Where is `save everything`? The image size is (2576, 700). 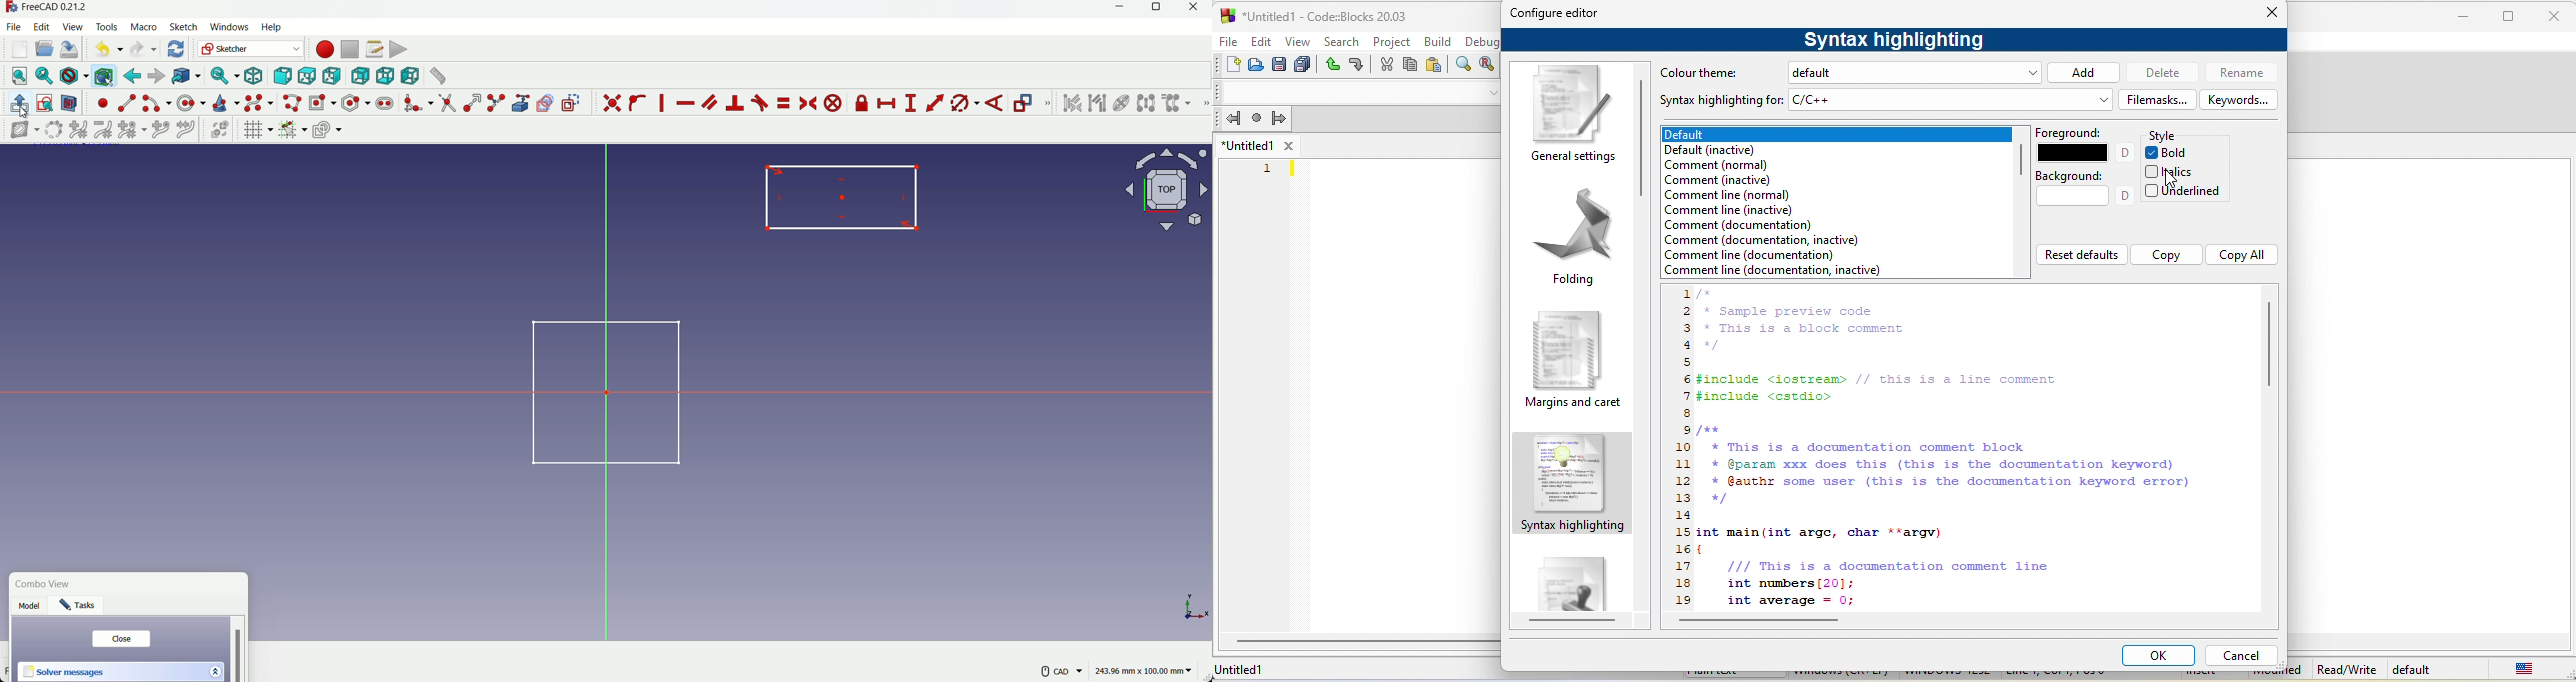
save everything is located at coordinates (1303, 65).